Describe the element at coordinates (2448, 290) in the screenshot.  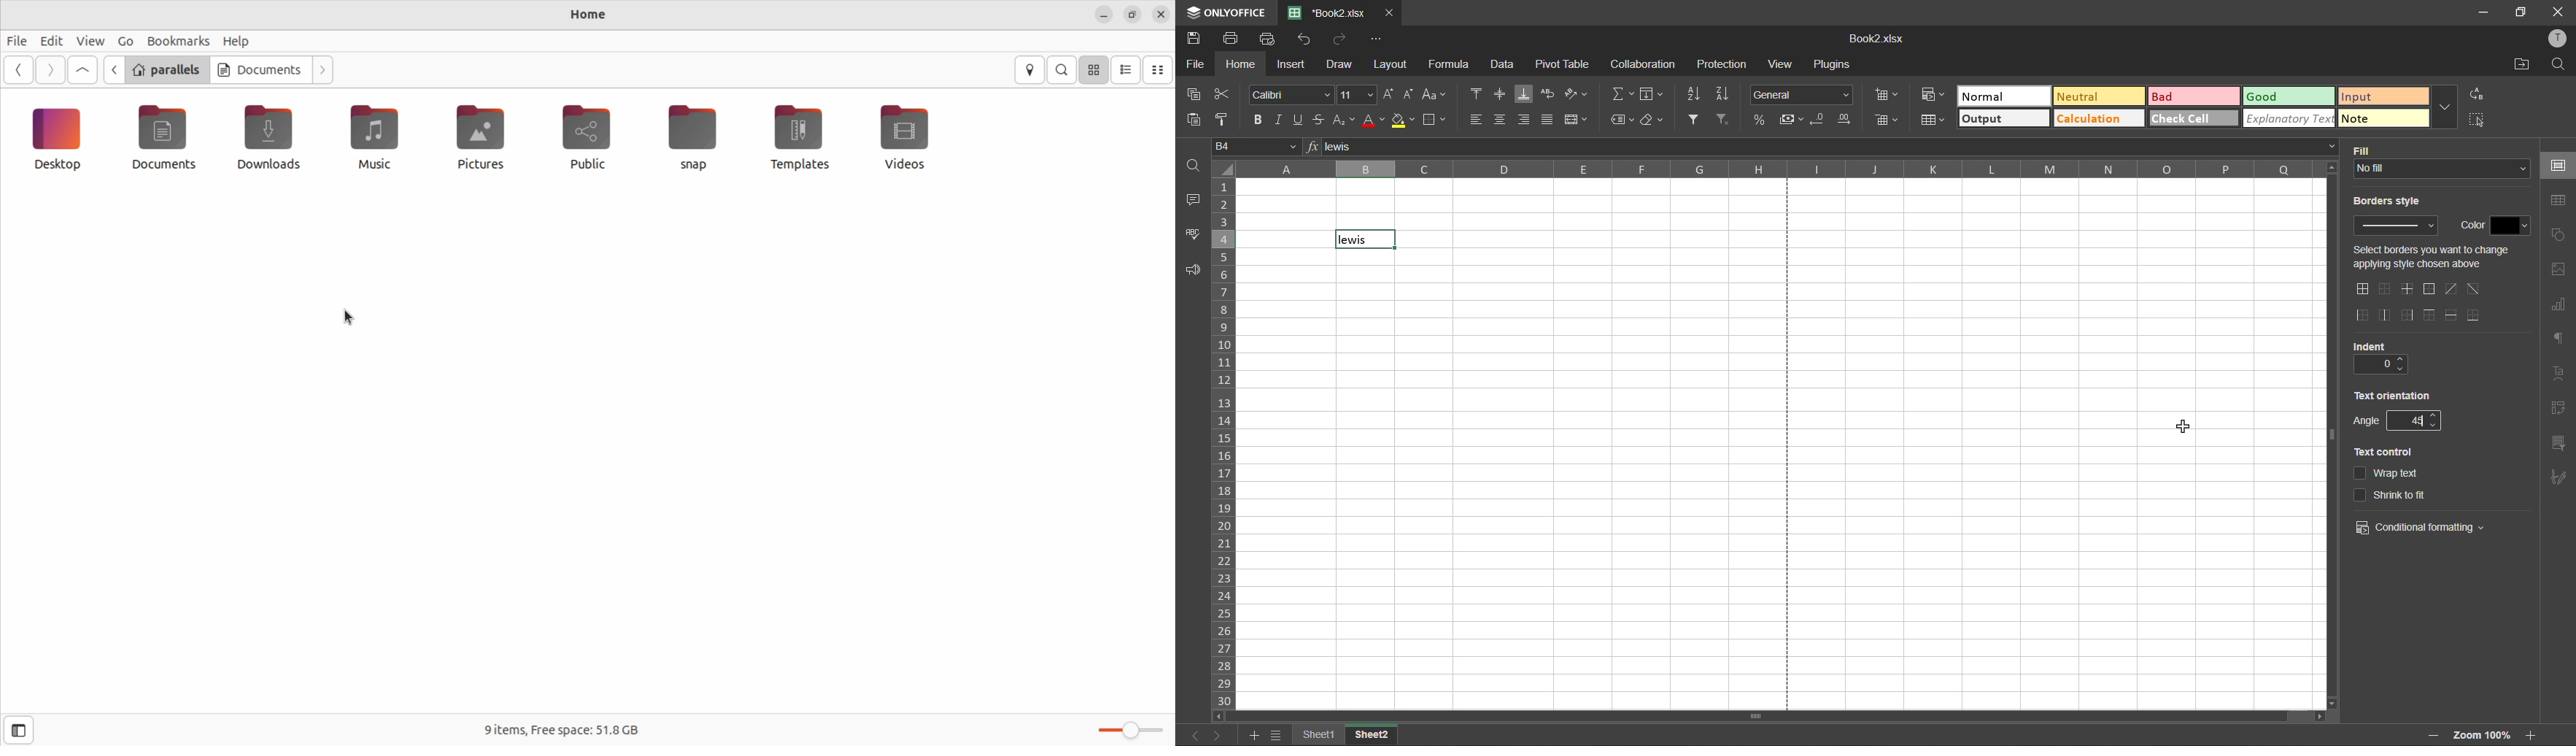
I see `diagonal up border` at that location.